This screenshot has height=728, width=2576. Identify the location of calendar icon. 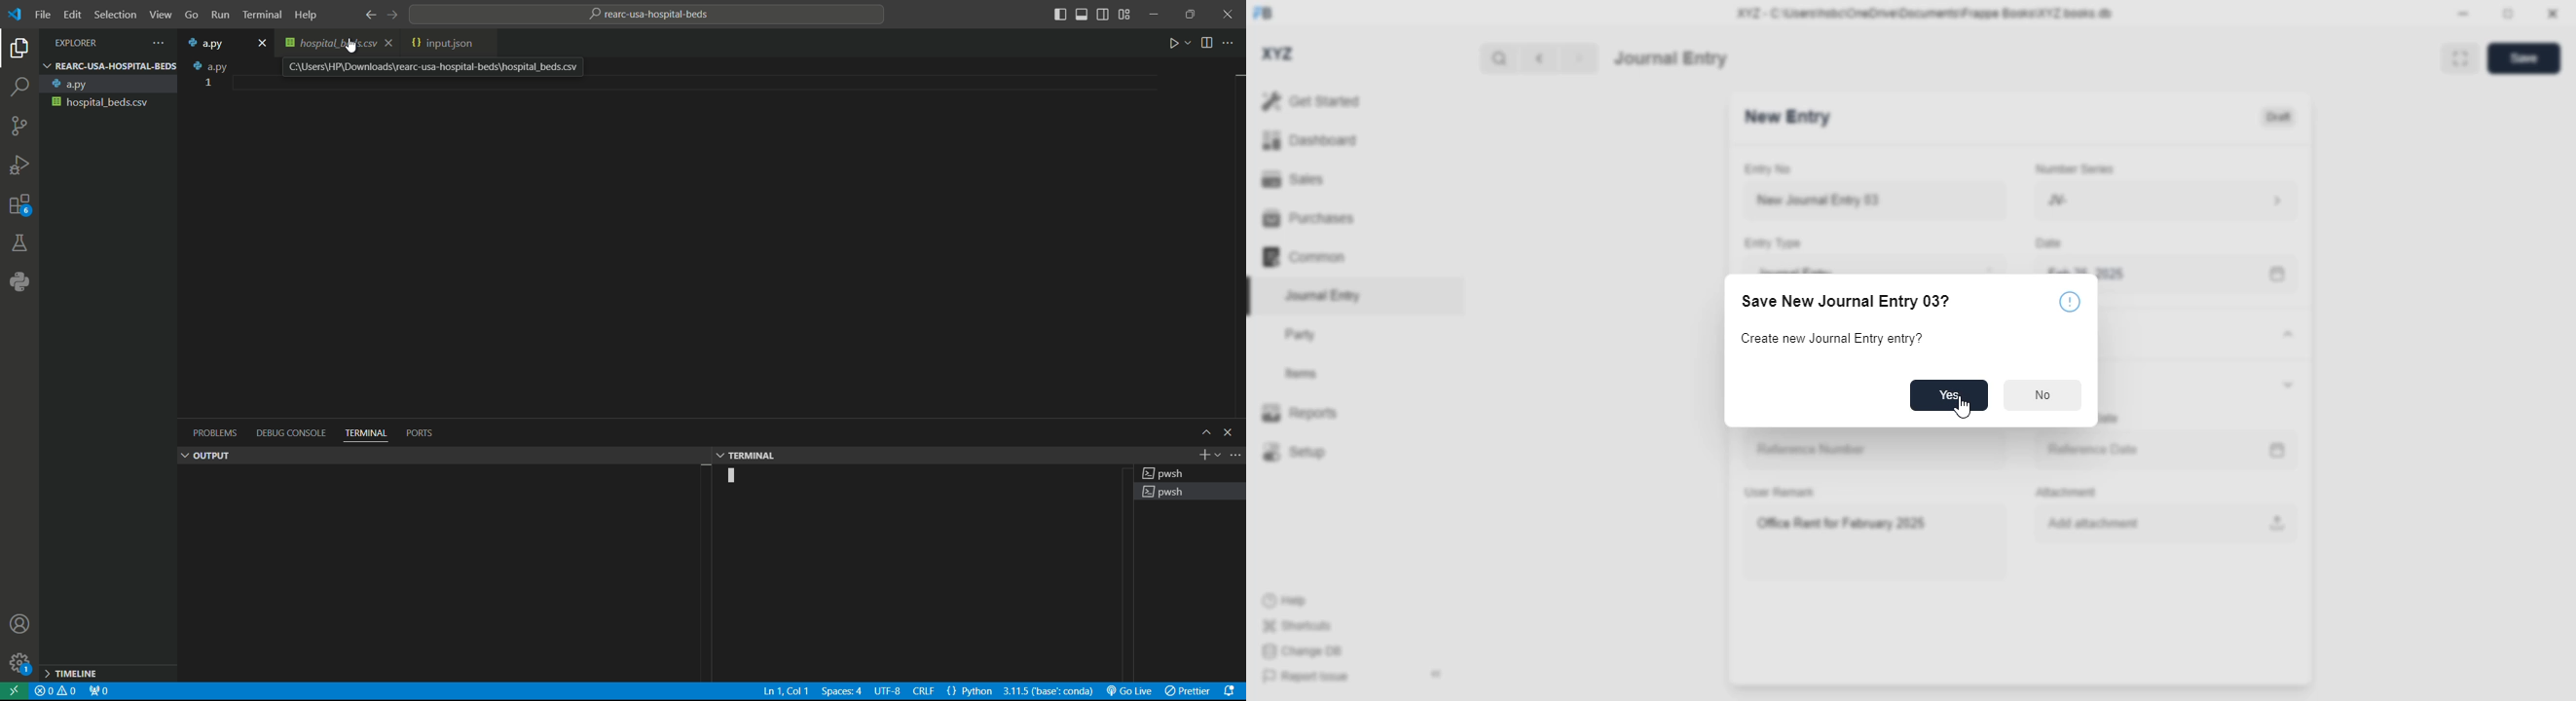
(2278, 451).